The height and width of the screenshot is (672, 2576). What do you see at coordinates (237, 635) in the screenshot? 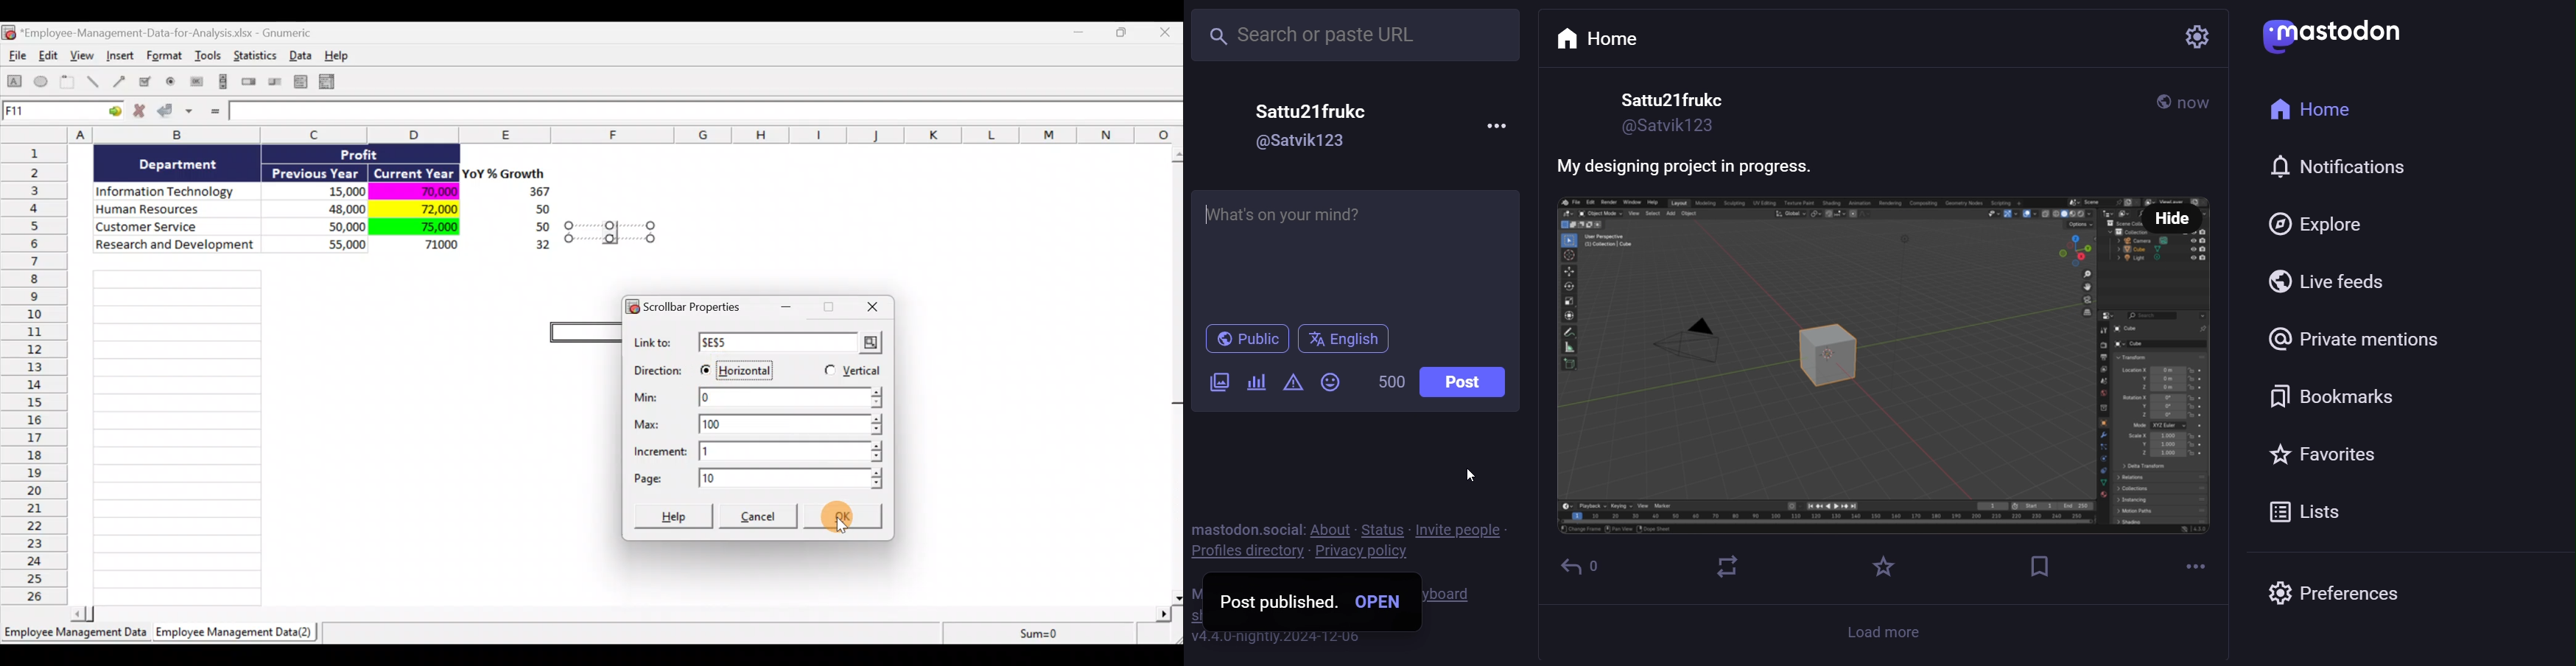
I see `Sheet 2` at bounding box center [237, 635].